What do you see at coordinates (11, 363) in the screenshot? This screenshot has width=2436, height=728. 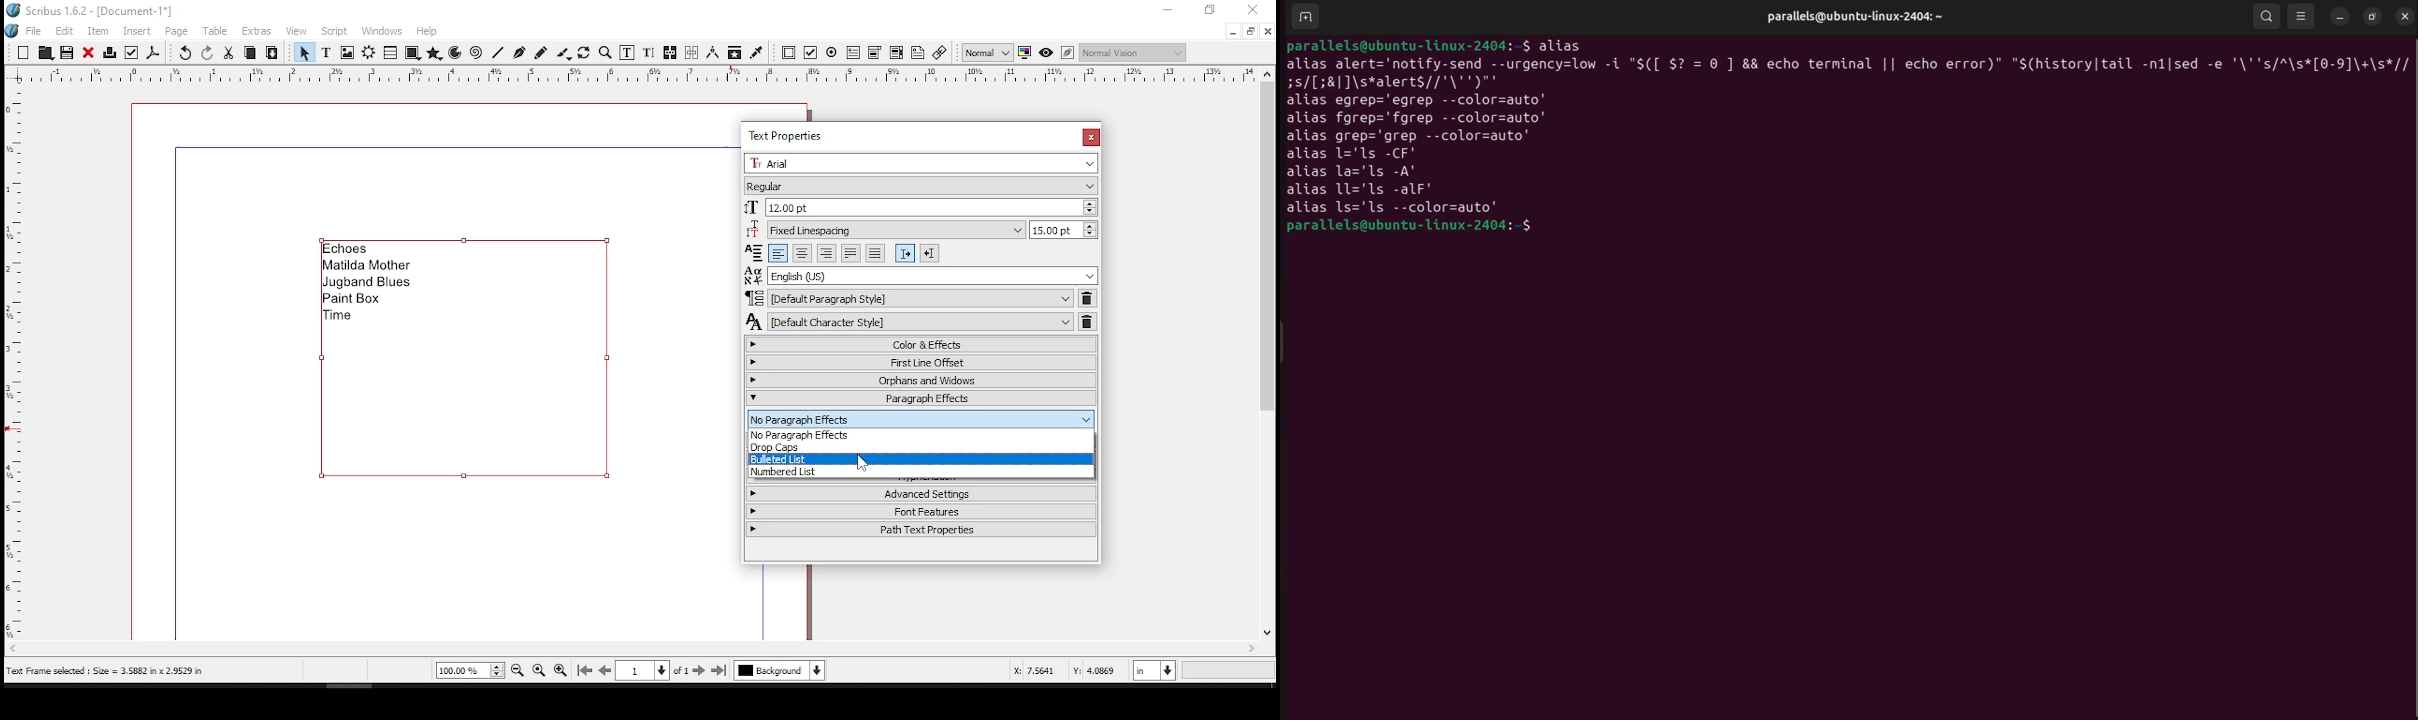 I see `vertical scale` at bounding box center [11, 363].